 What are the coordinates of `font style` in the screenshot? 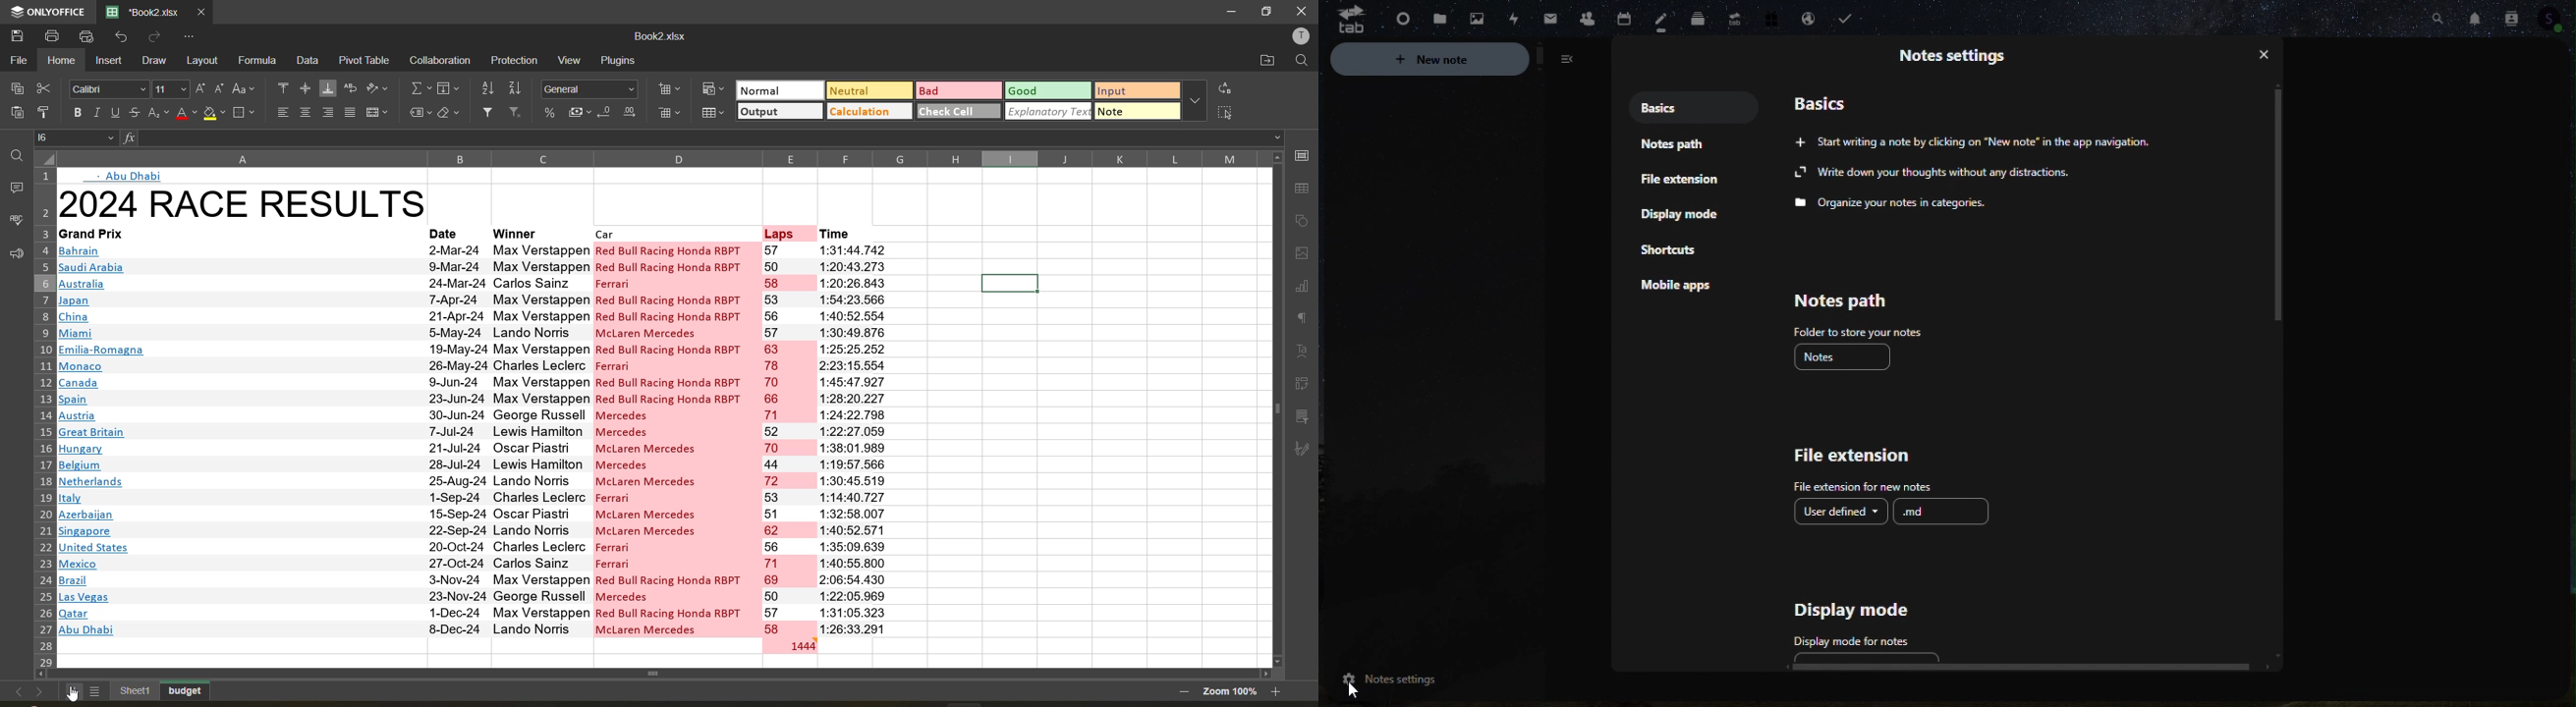 It's located at (110, 89).